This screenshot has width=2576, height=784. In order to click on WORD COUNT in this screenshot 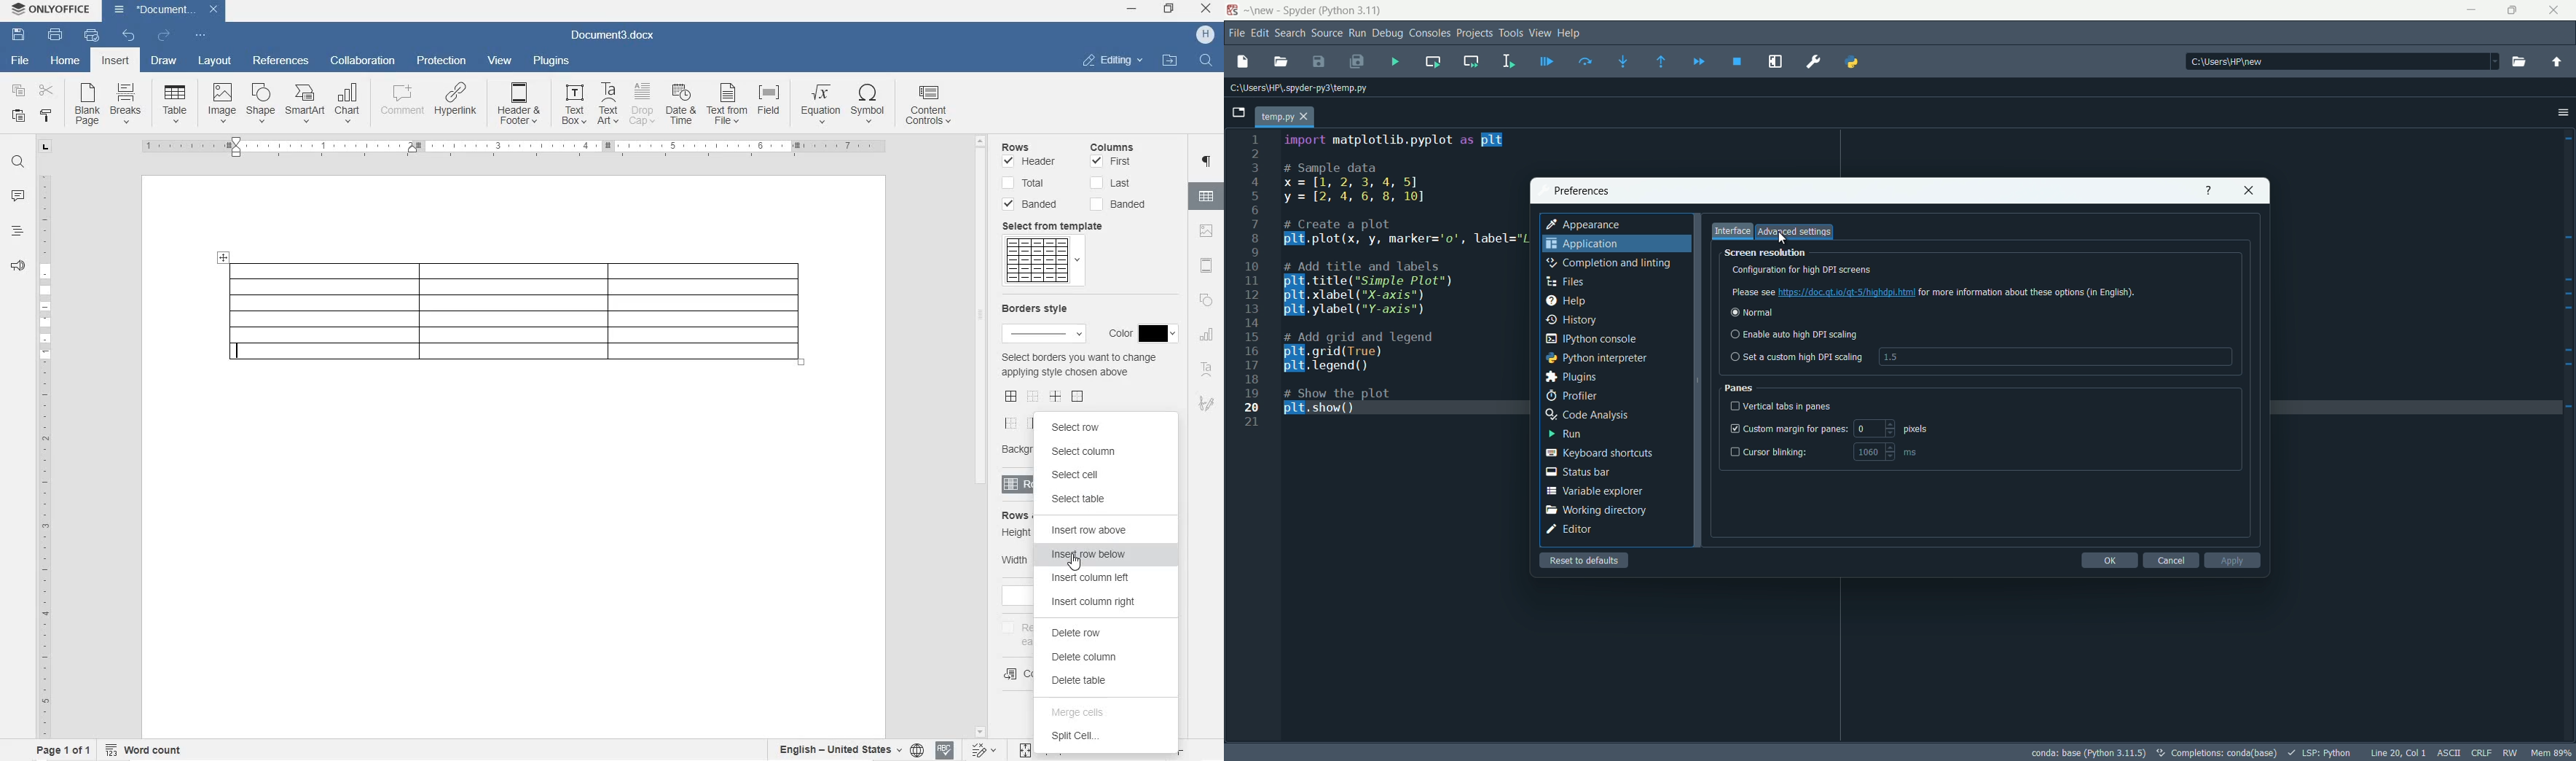, I will do `click(144, 748)`.